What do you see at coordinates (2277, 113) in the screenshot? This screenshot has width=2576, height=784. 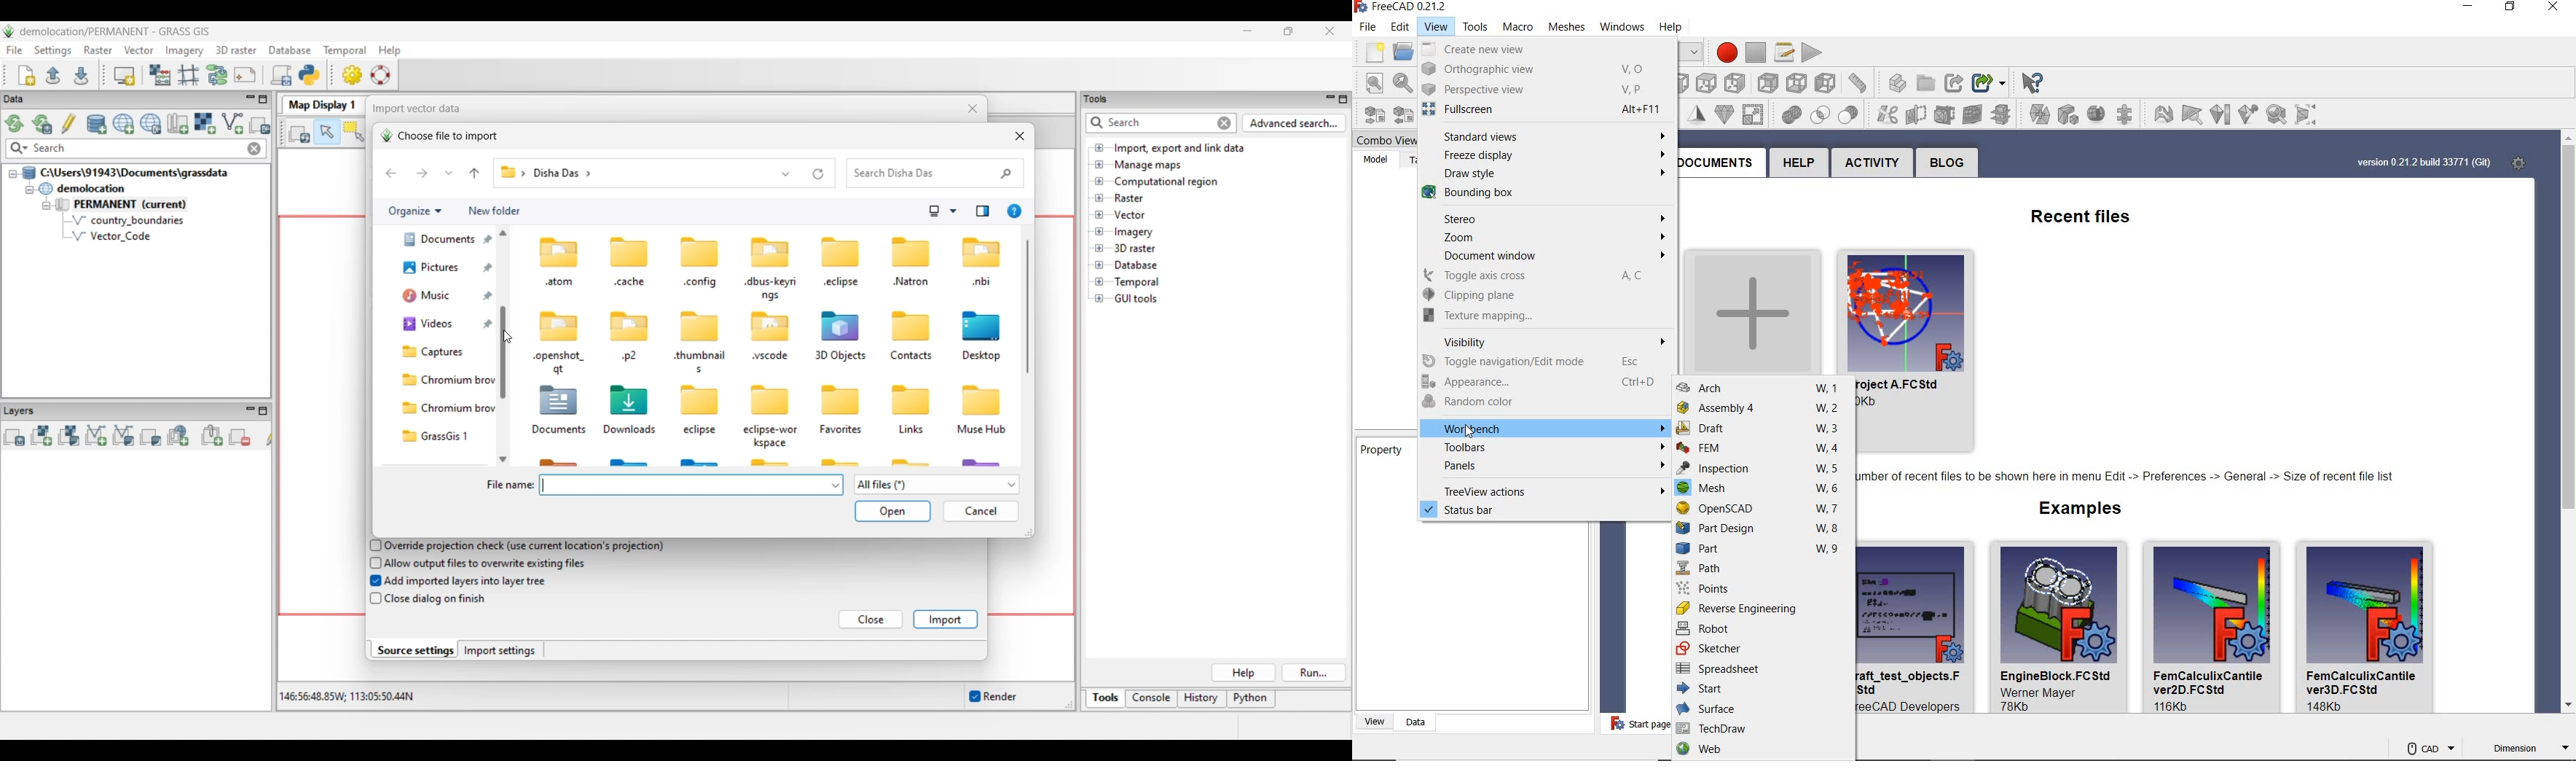 I see `solid mesh` at bounding box center [2277, 113].